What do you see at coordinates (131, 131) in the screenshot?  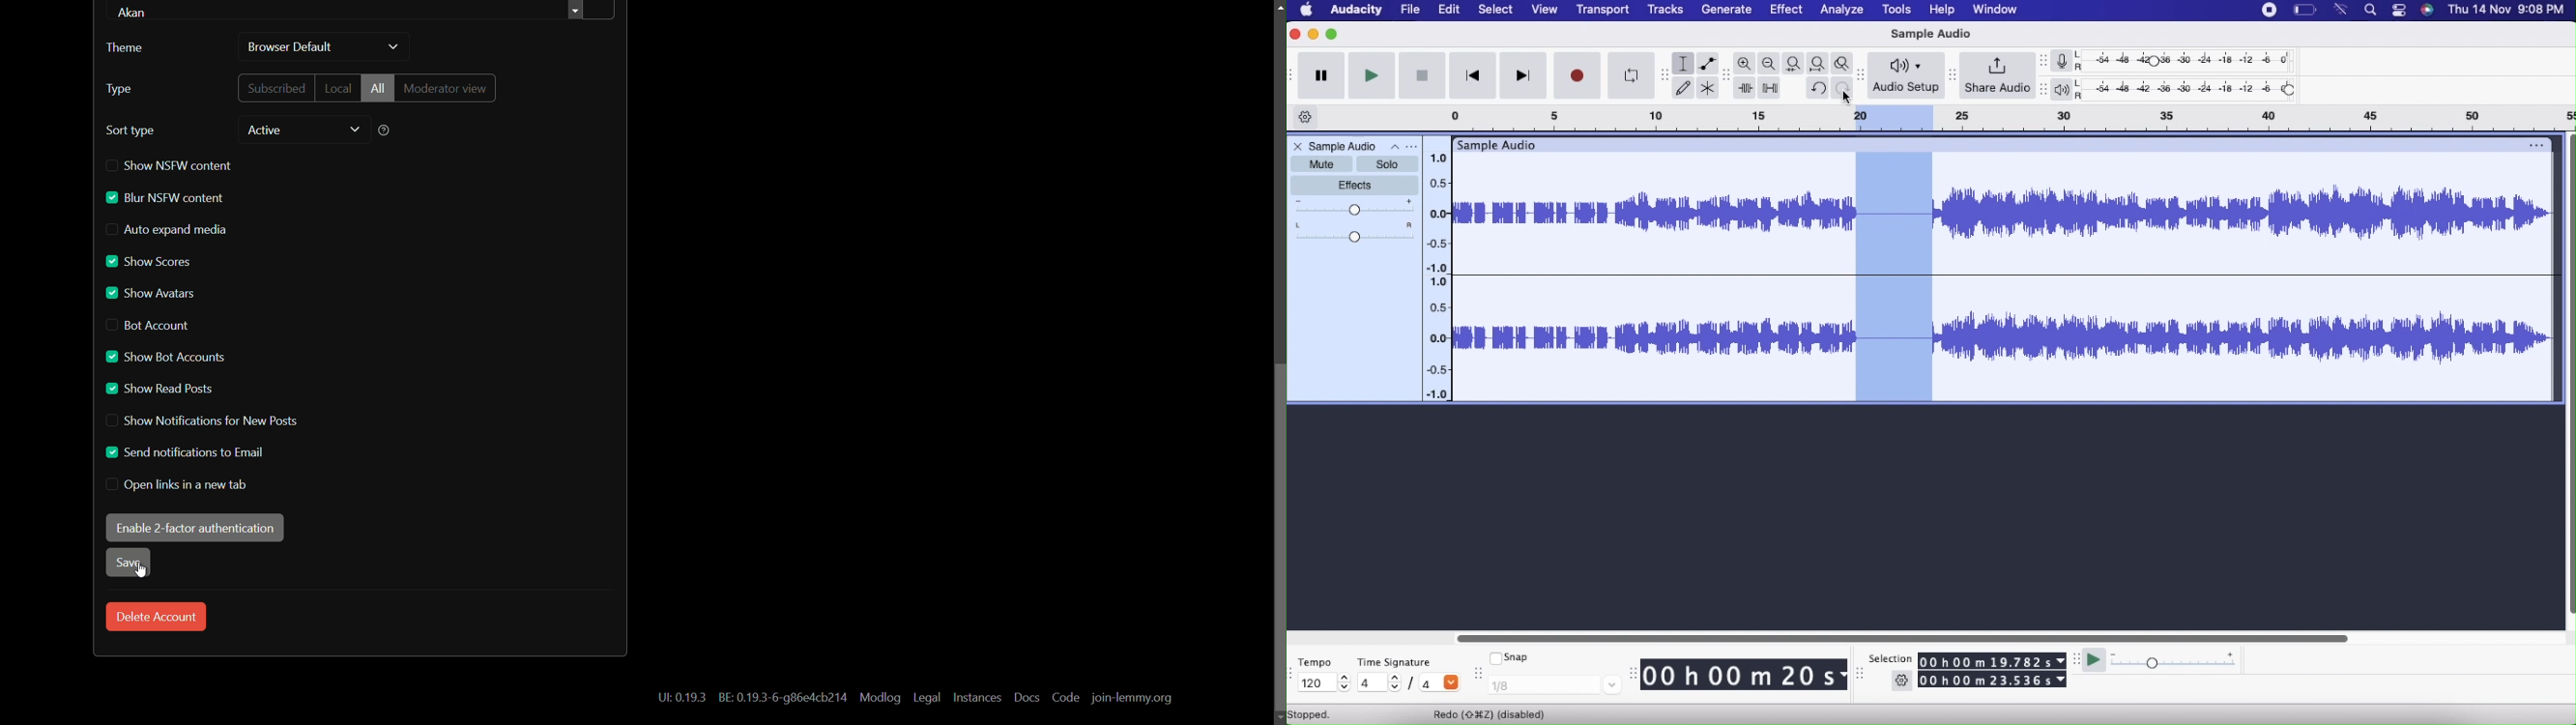 I see `sort type` at bounding box center [131, 131].